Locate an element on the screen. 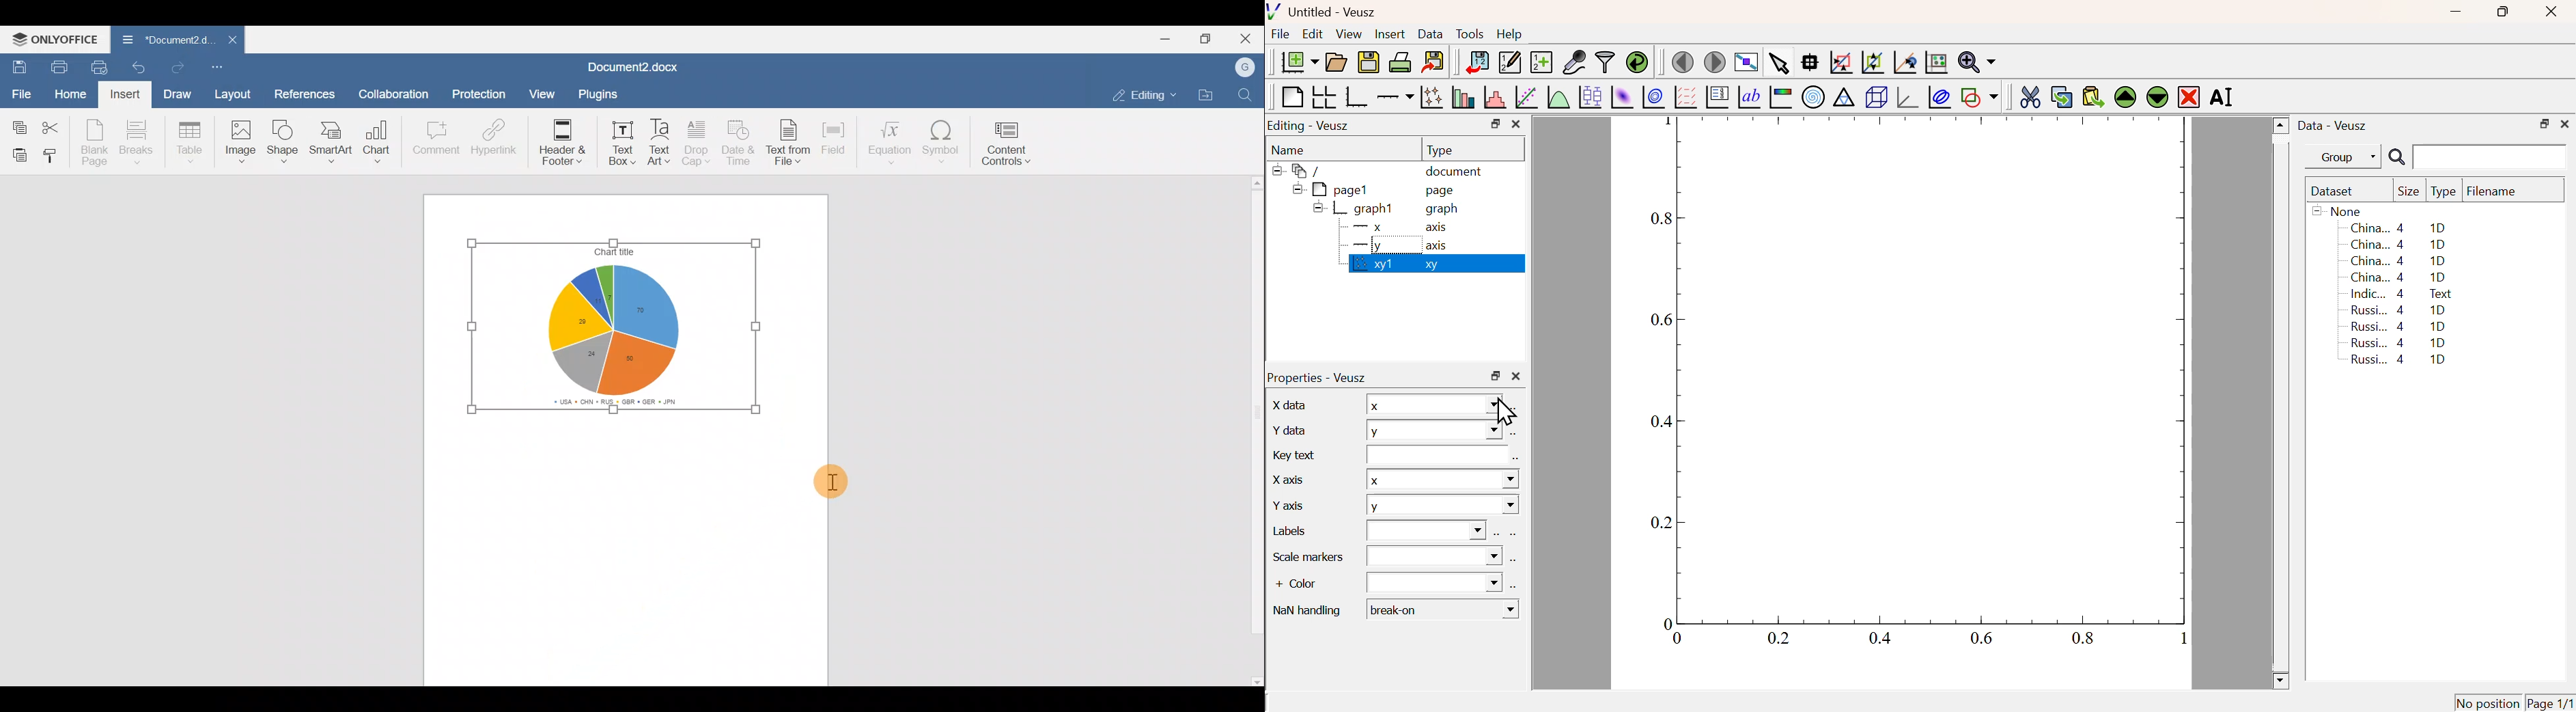 This screenshot has width=2576, height=728. Select using dataset Browser is located at coordinates (1515, 409).